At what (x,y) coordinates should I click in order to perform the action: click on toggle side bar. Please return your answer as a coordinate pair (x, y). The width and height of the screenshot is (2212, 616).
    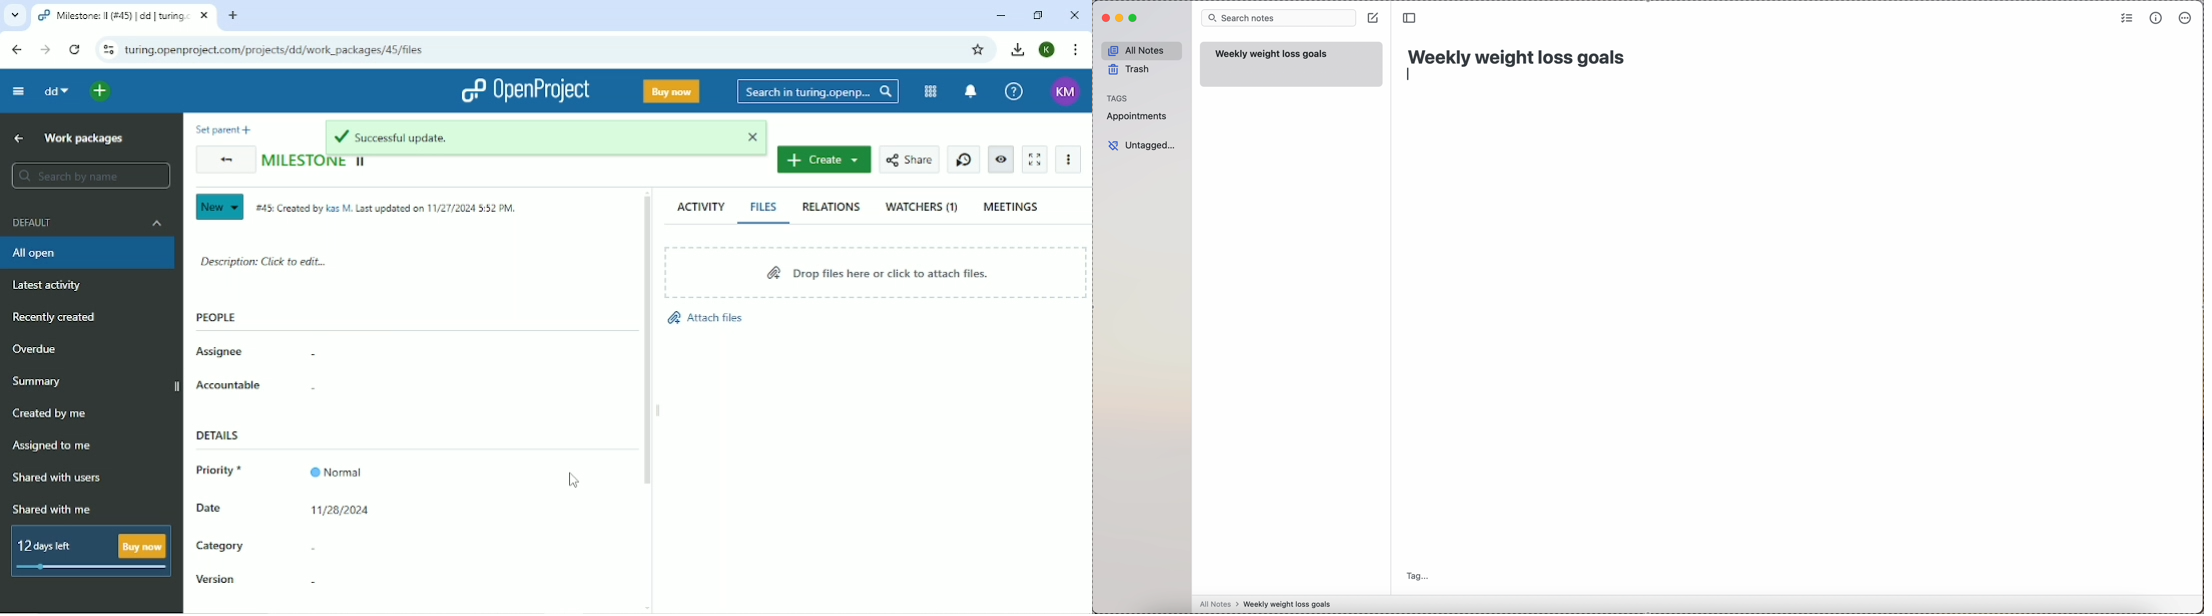
    Looking at the image, I should click on (1412, 18).